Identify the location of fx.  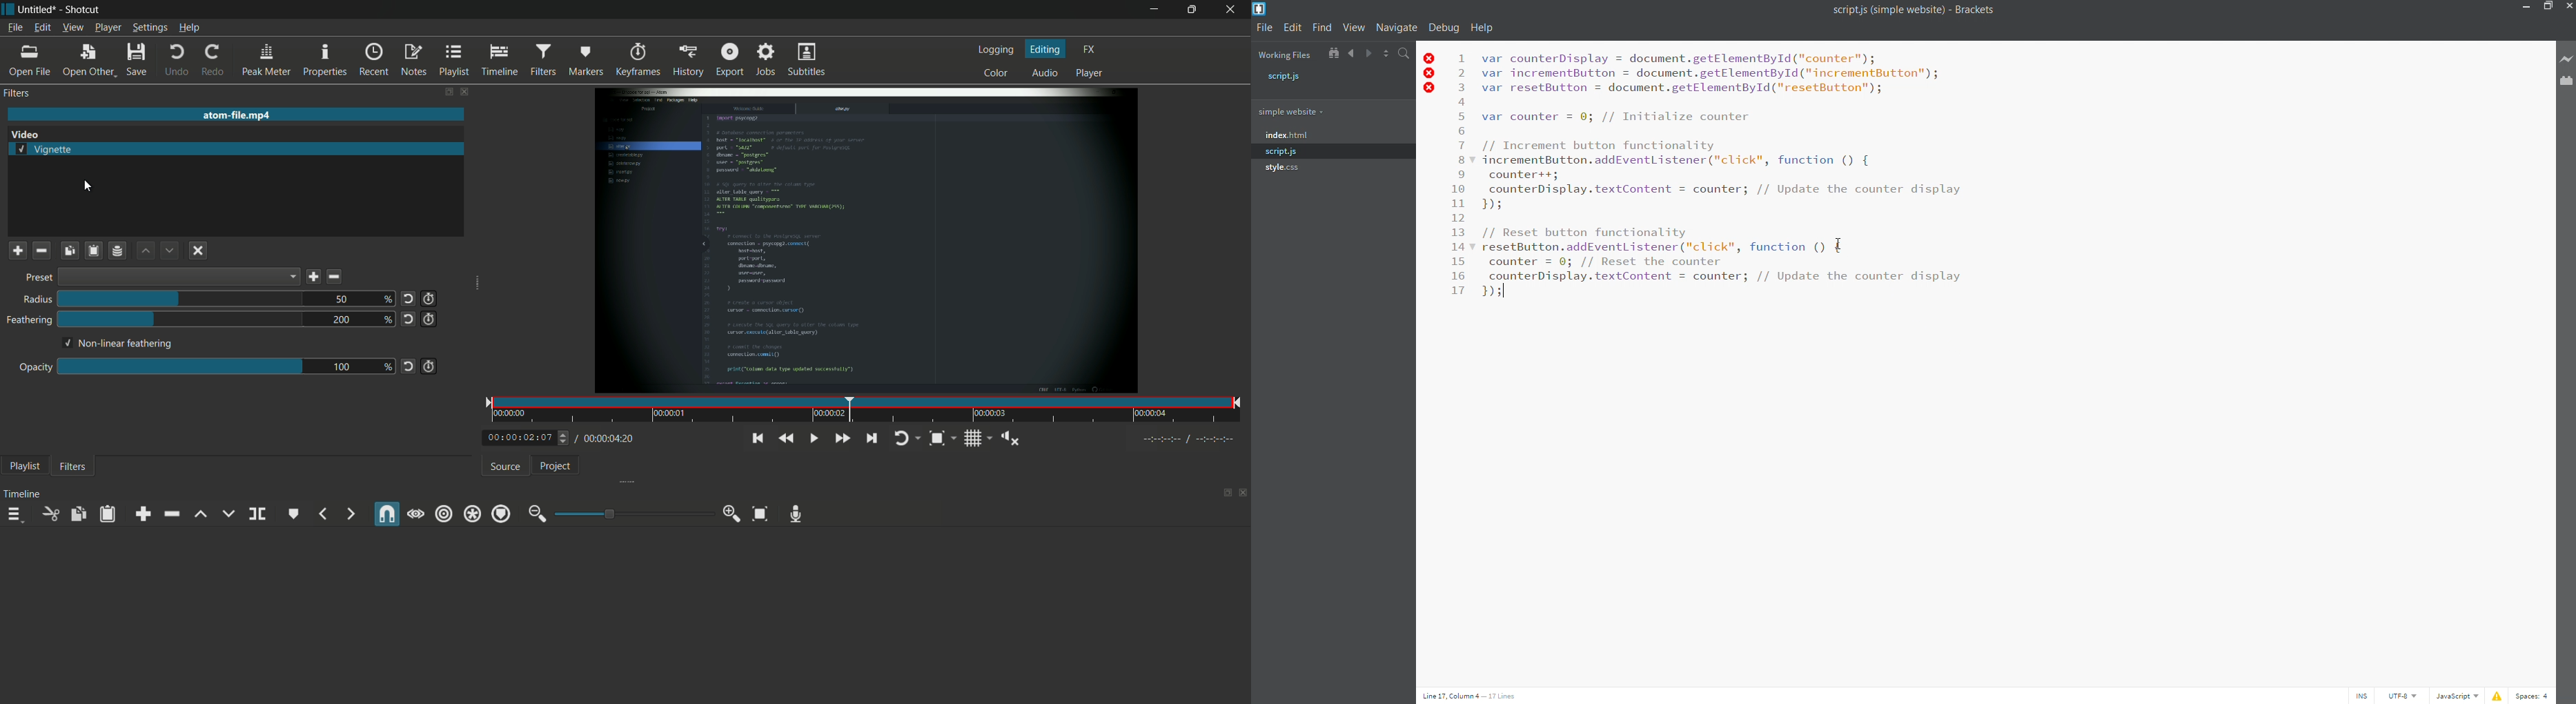
(1092, 50).